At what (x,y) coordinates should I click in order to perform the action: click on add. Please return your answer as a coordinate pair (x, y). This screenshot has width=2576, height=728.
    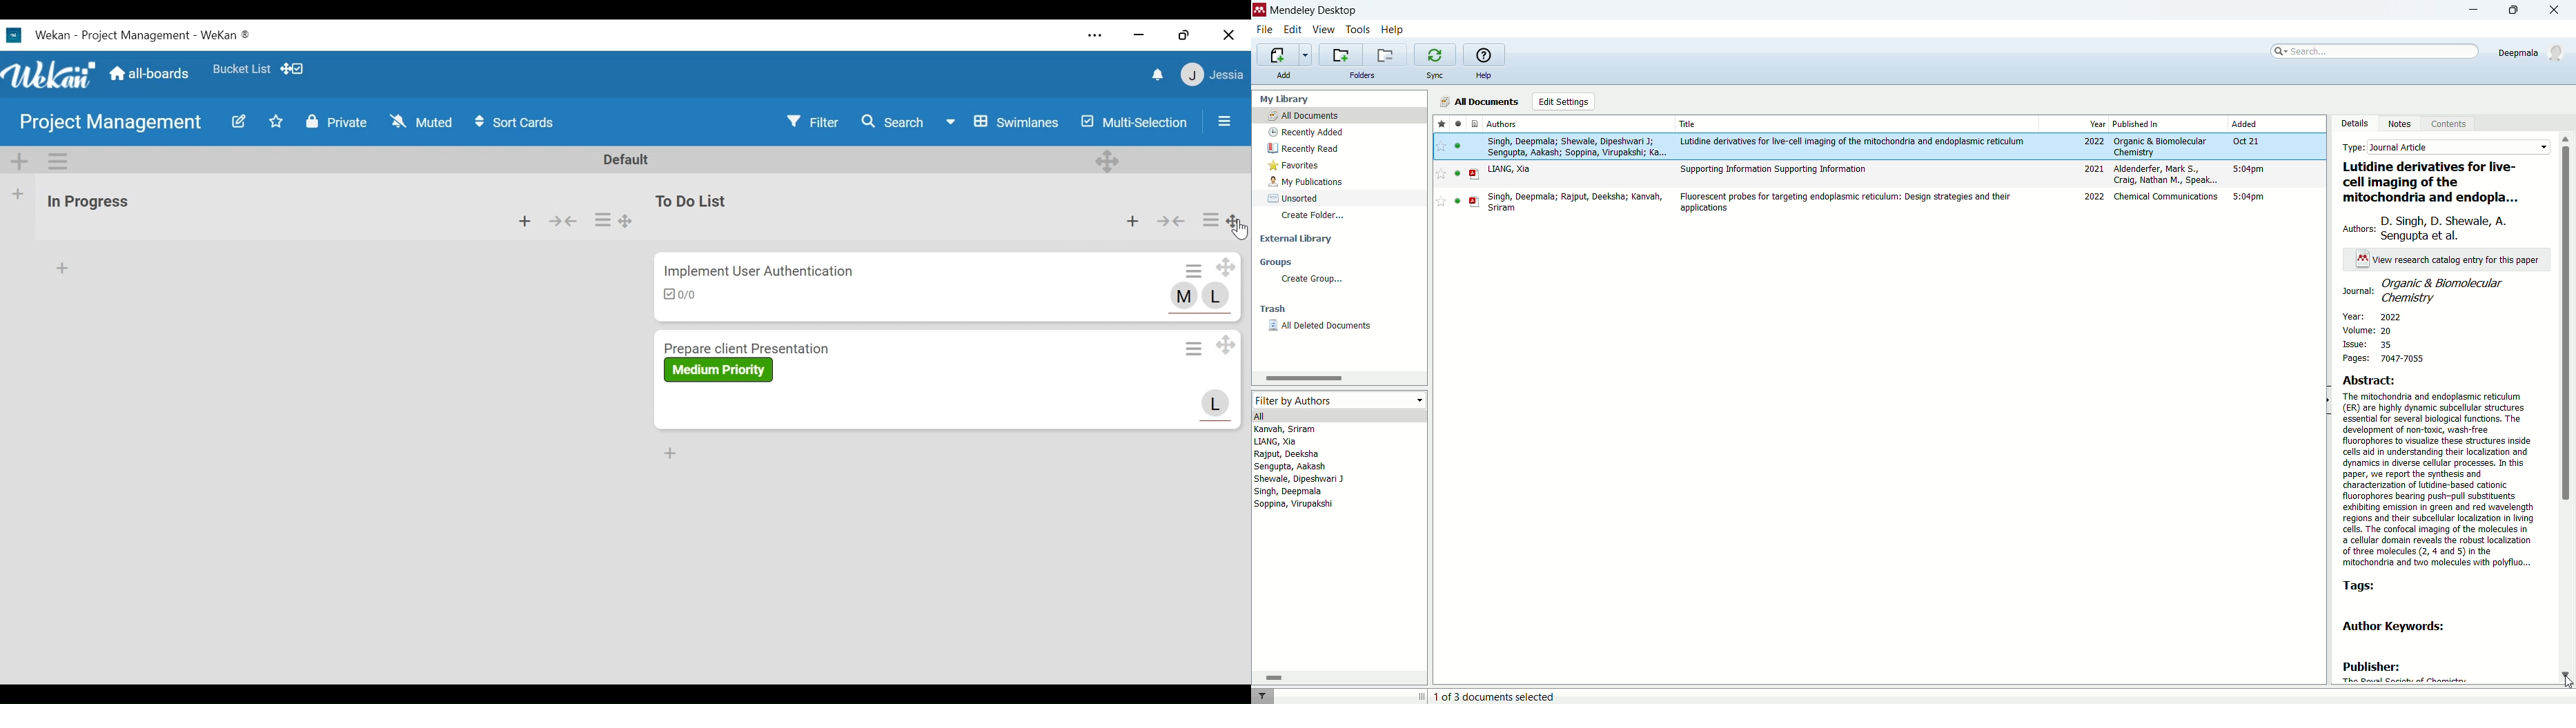
    Looking at the image, I should click on (1282, 75).